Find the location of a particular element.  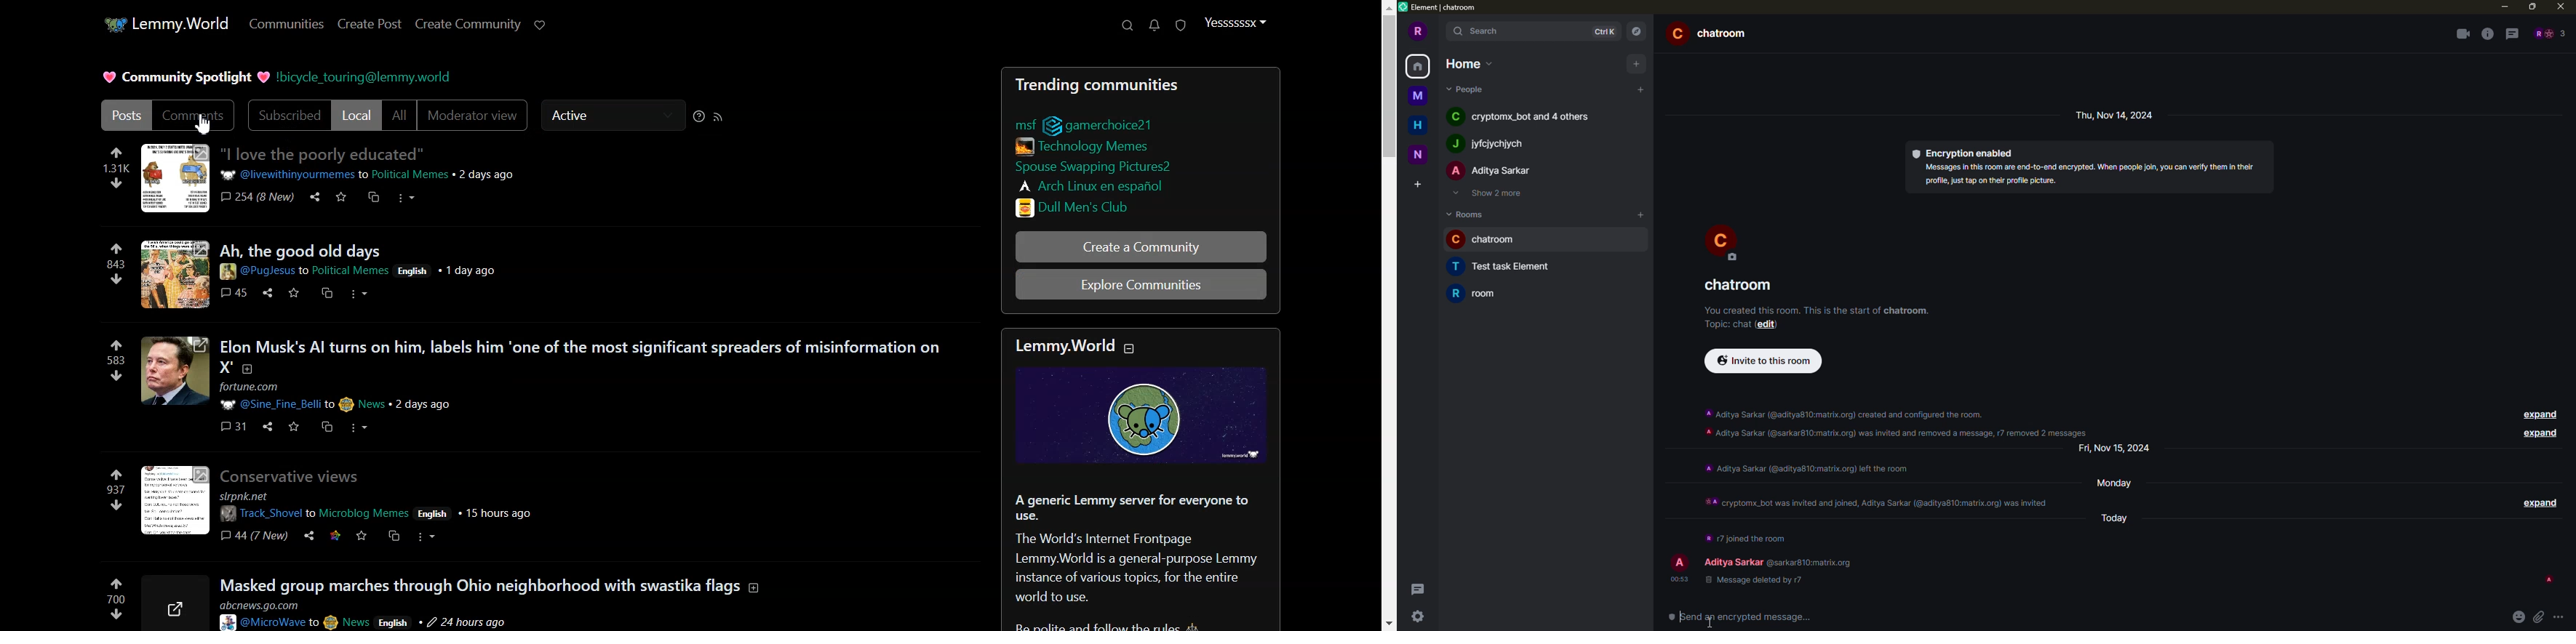

emoji is located at coordinates (2519, 616).